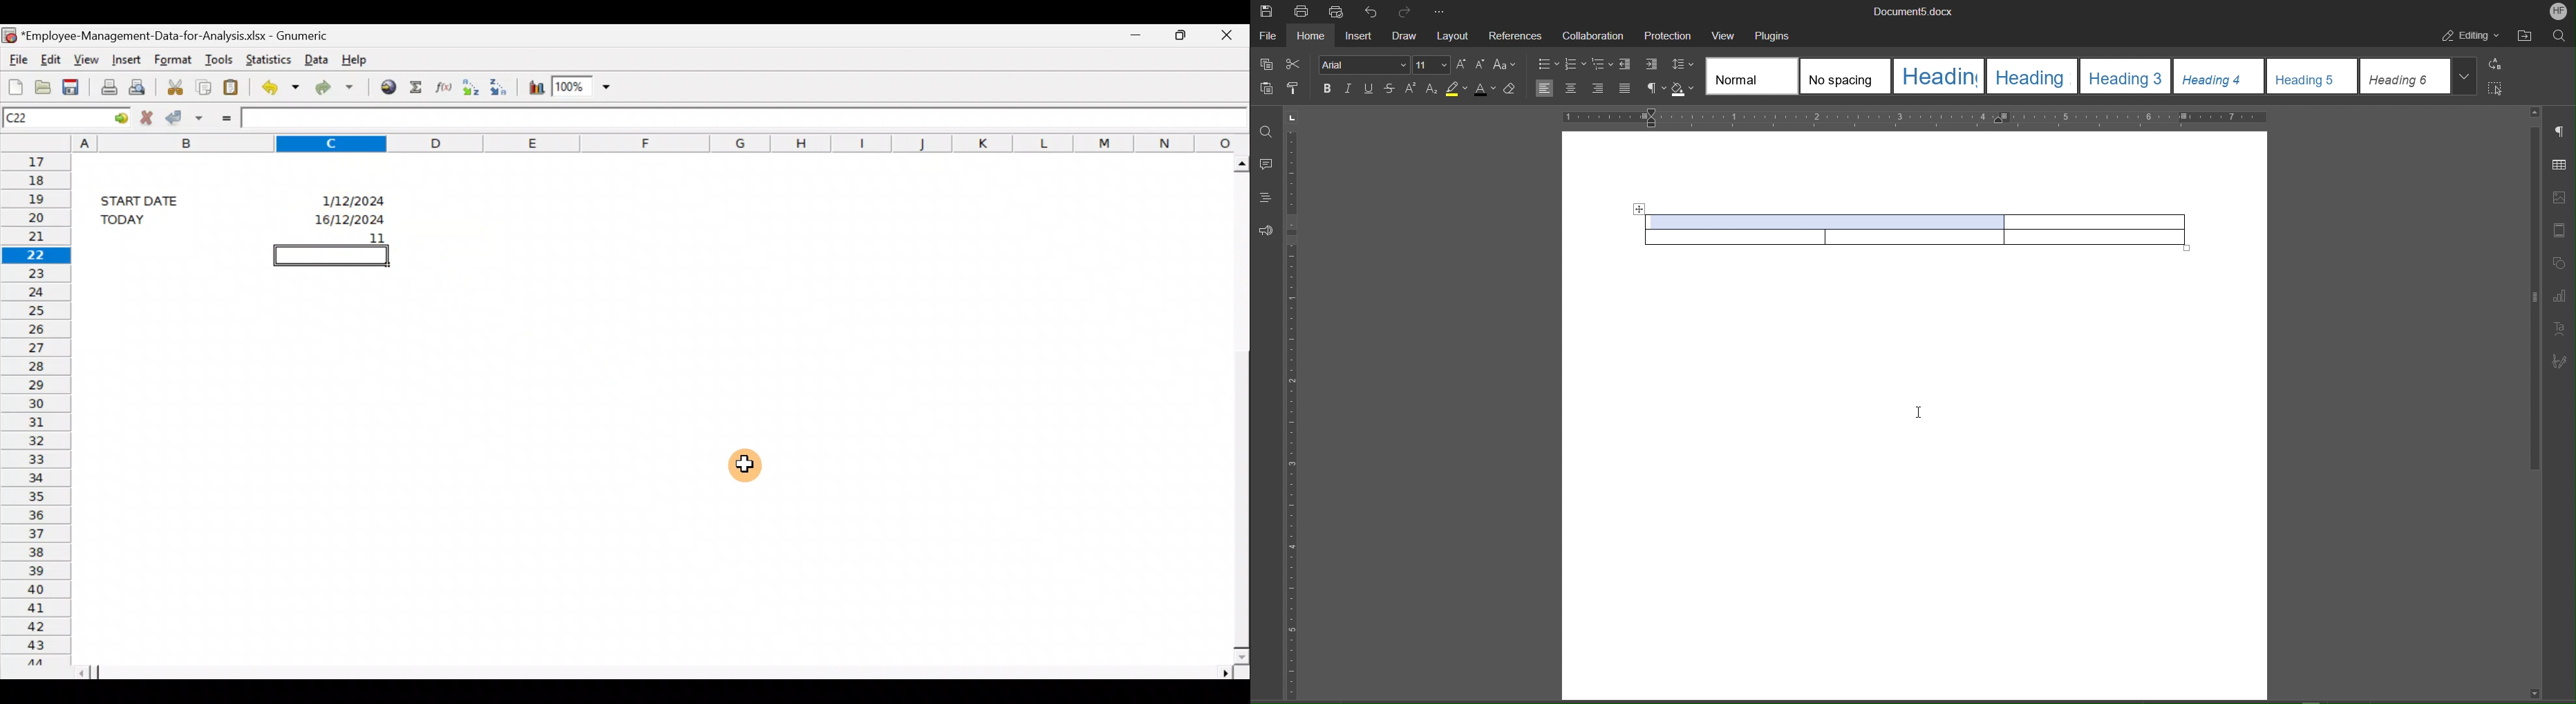  I want to click on heading 6, so click(2405, 76).